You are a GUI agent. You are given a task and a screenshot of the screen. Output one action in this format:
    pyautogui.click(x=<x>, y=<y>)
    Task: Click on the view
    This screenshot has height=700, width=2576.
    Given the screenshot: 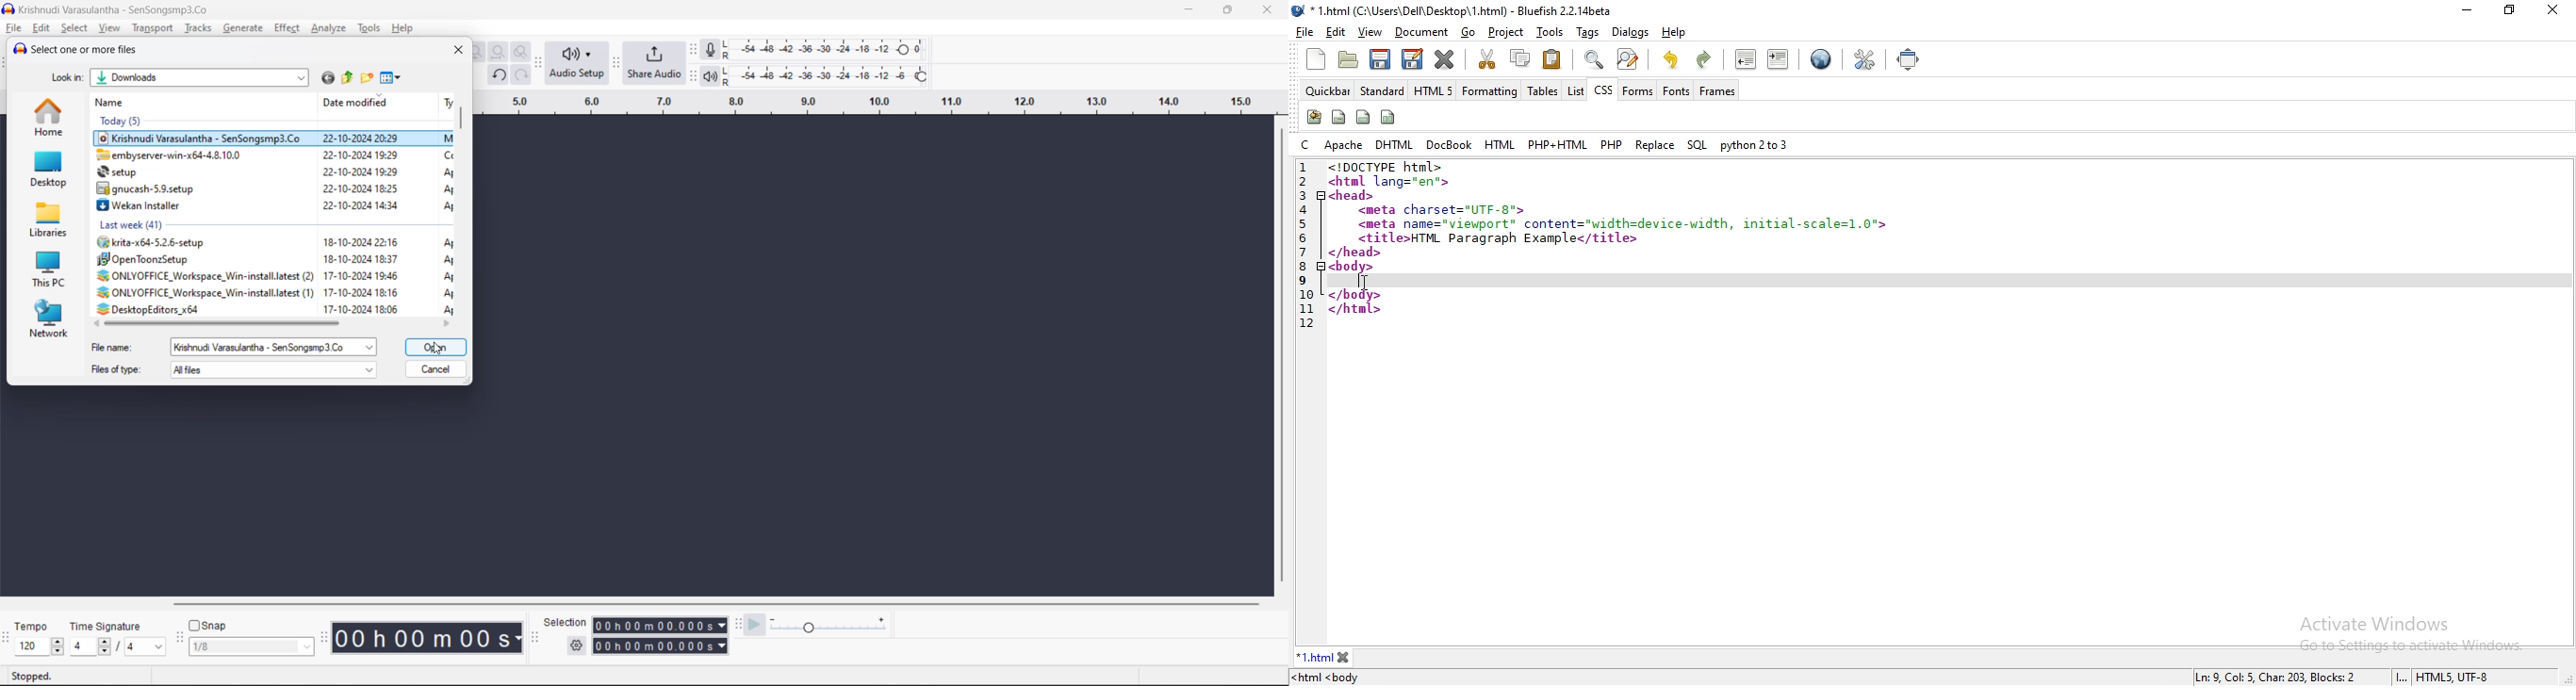 What is the action you would take?
    pyautogui.click(x=1369, y=32)
    